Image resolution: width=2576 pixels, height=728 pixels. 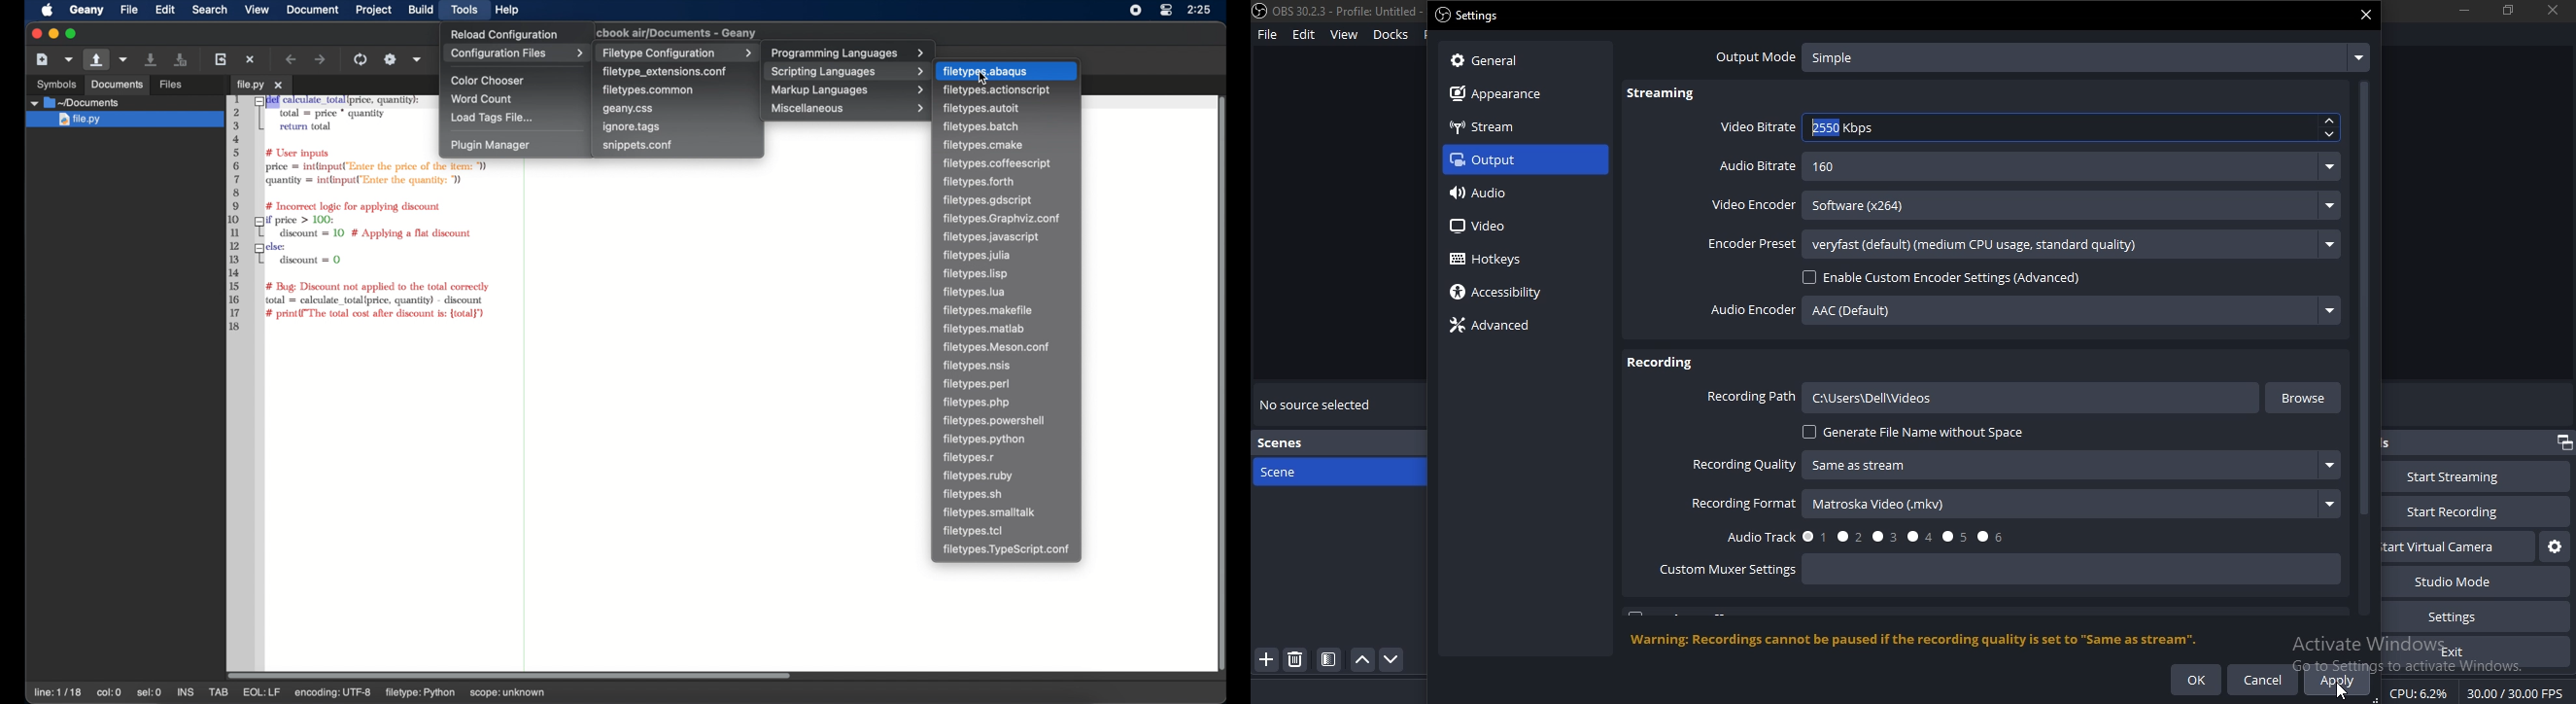 What do you see at coordinates (1514, 159) in the screenshot?
I see `output` at bounding box center [1514, 159].